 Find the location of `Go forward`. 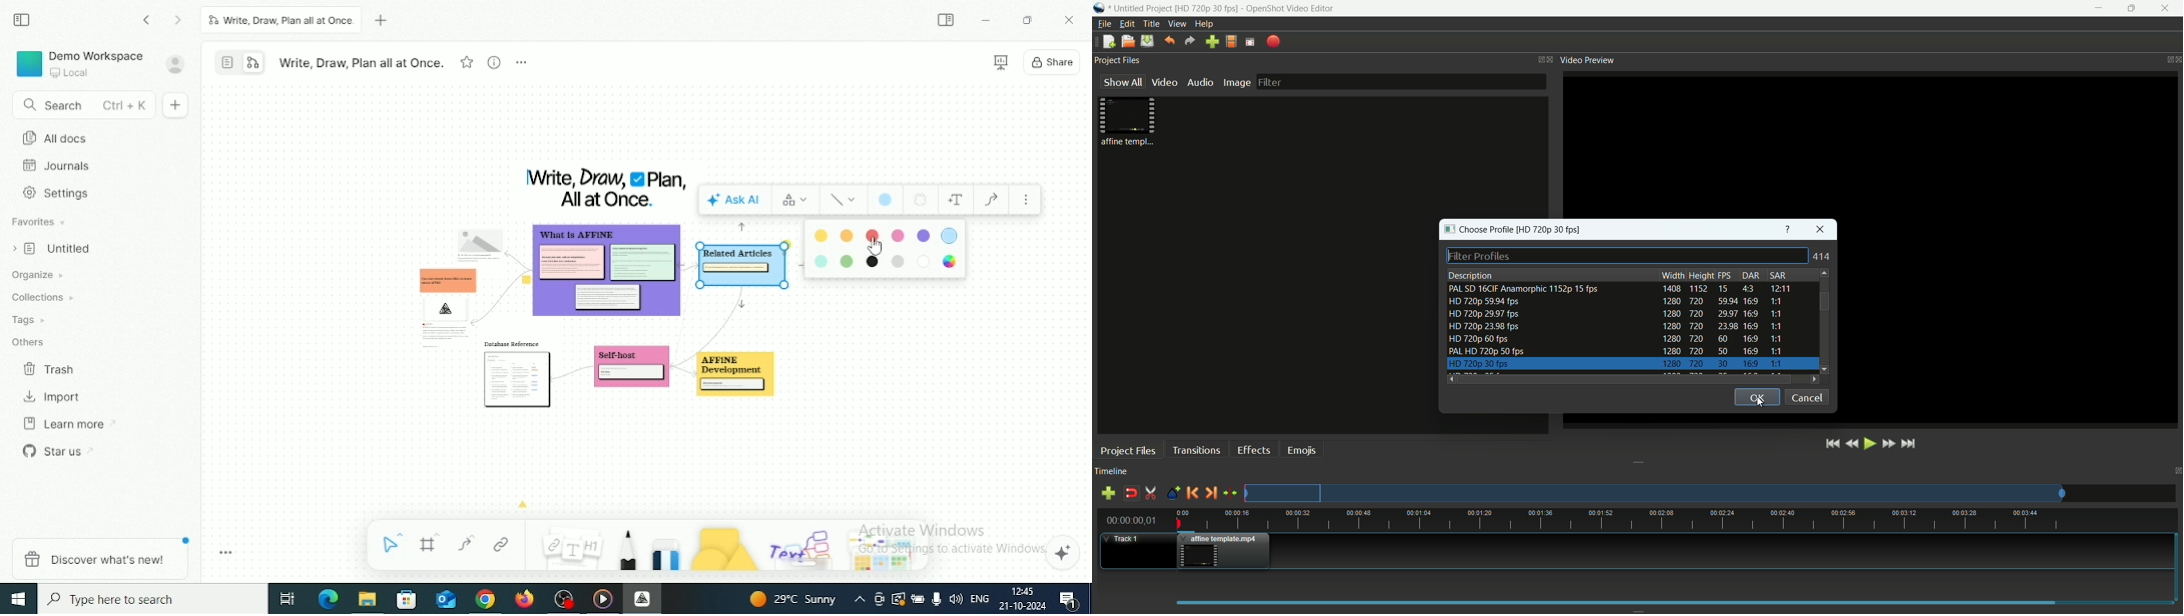

Go forward is located at coordinates (179, 21).